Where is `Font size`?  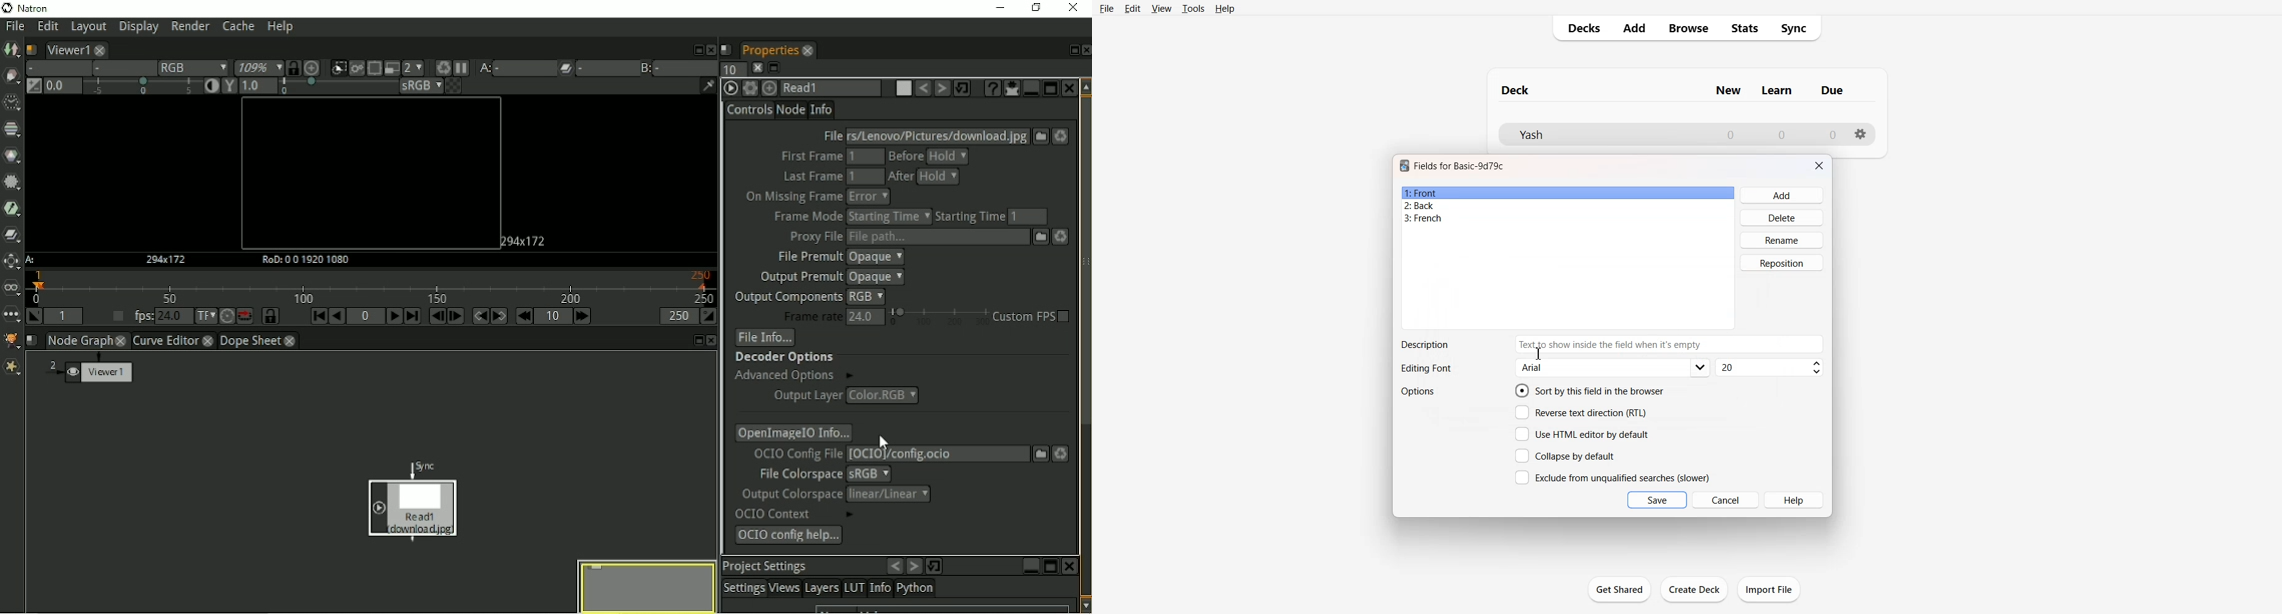 Font size is located at coordinates (1771, 368).